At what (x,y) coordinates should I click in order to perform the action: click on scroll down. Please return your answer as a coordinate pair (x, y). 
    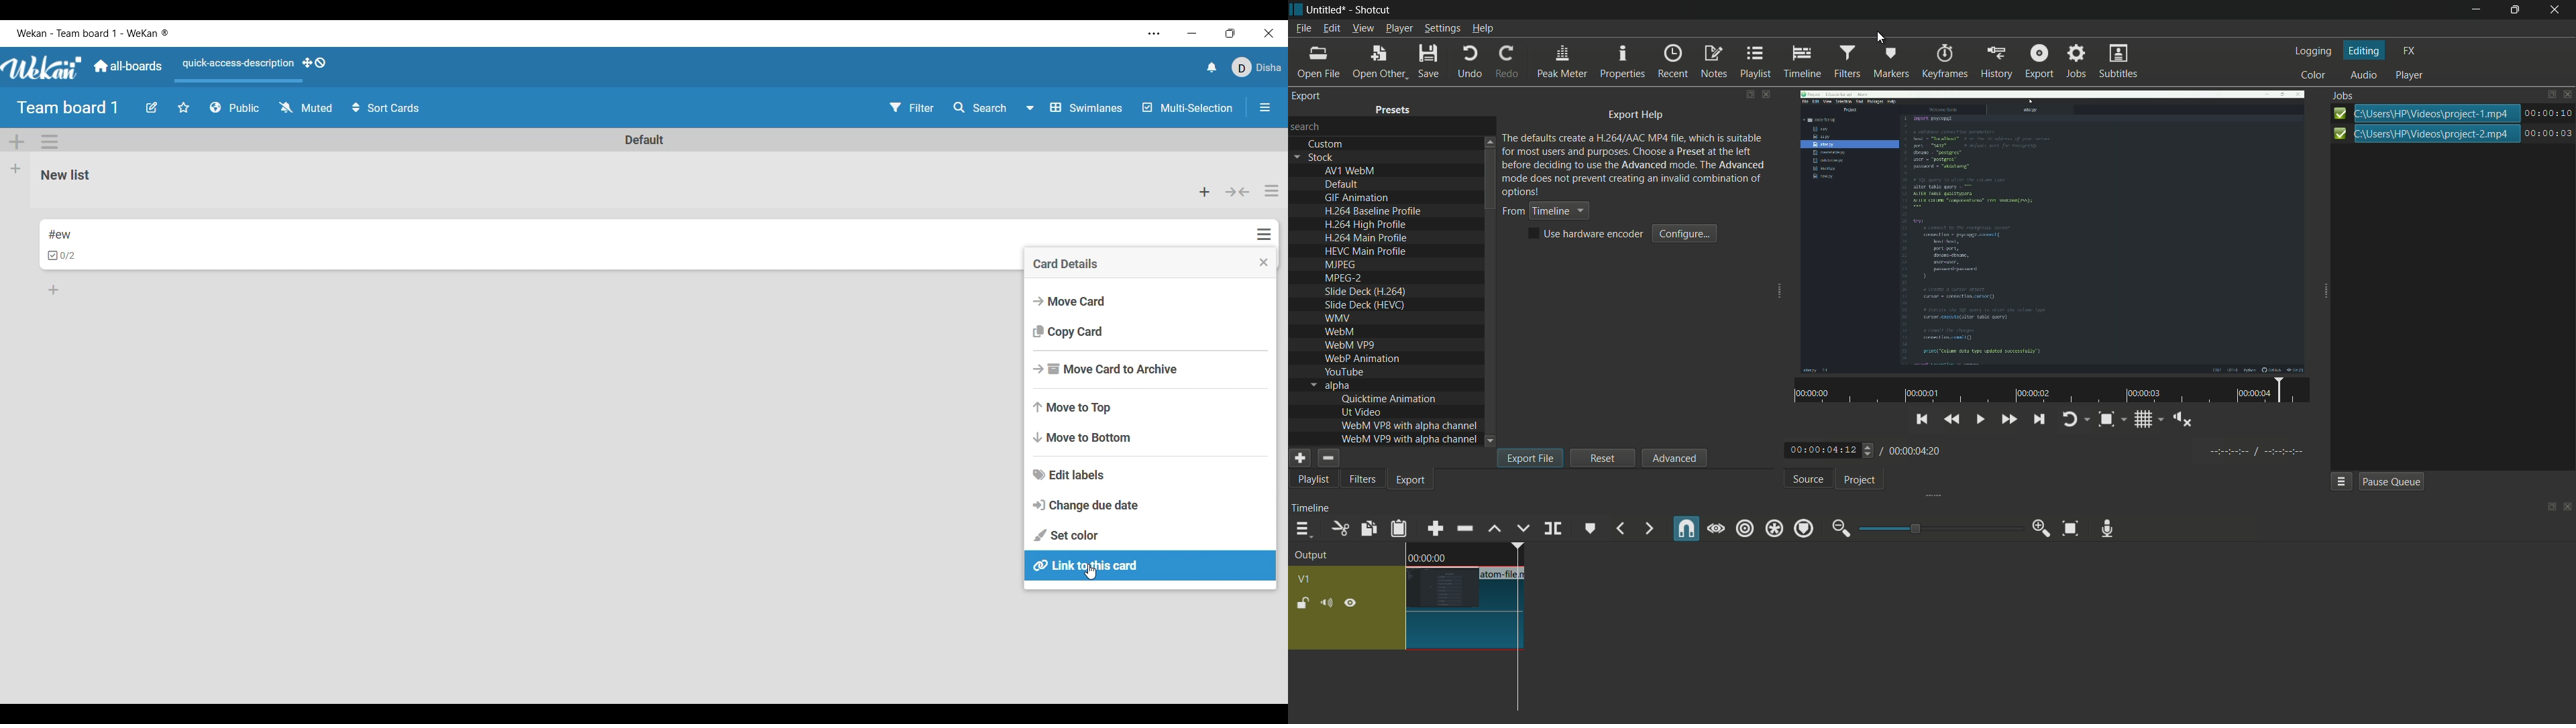
    Looking at the image, I should click on (1491, 441).